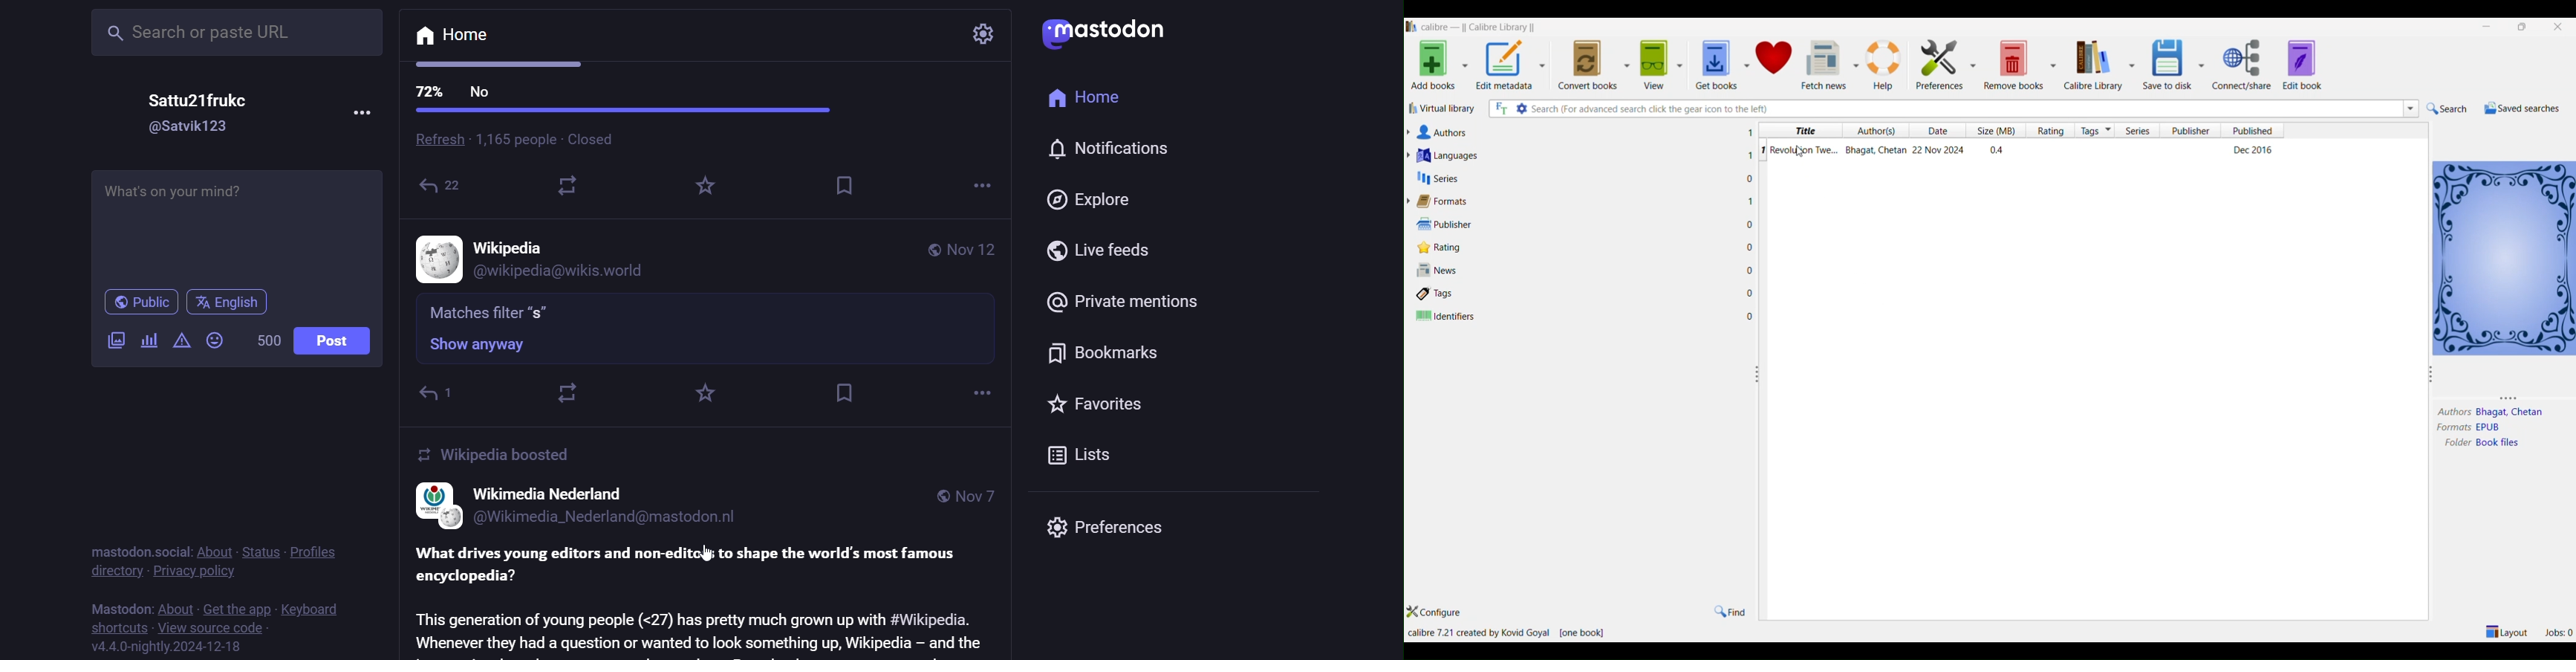  What do you see at coordinates (1750, 269) in the screenshot?
I see `0` at bounding box center [1750, 269].